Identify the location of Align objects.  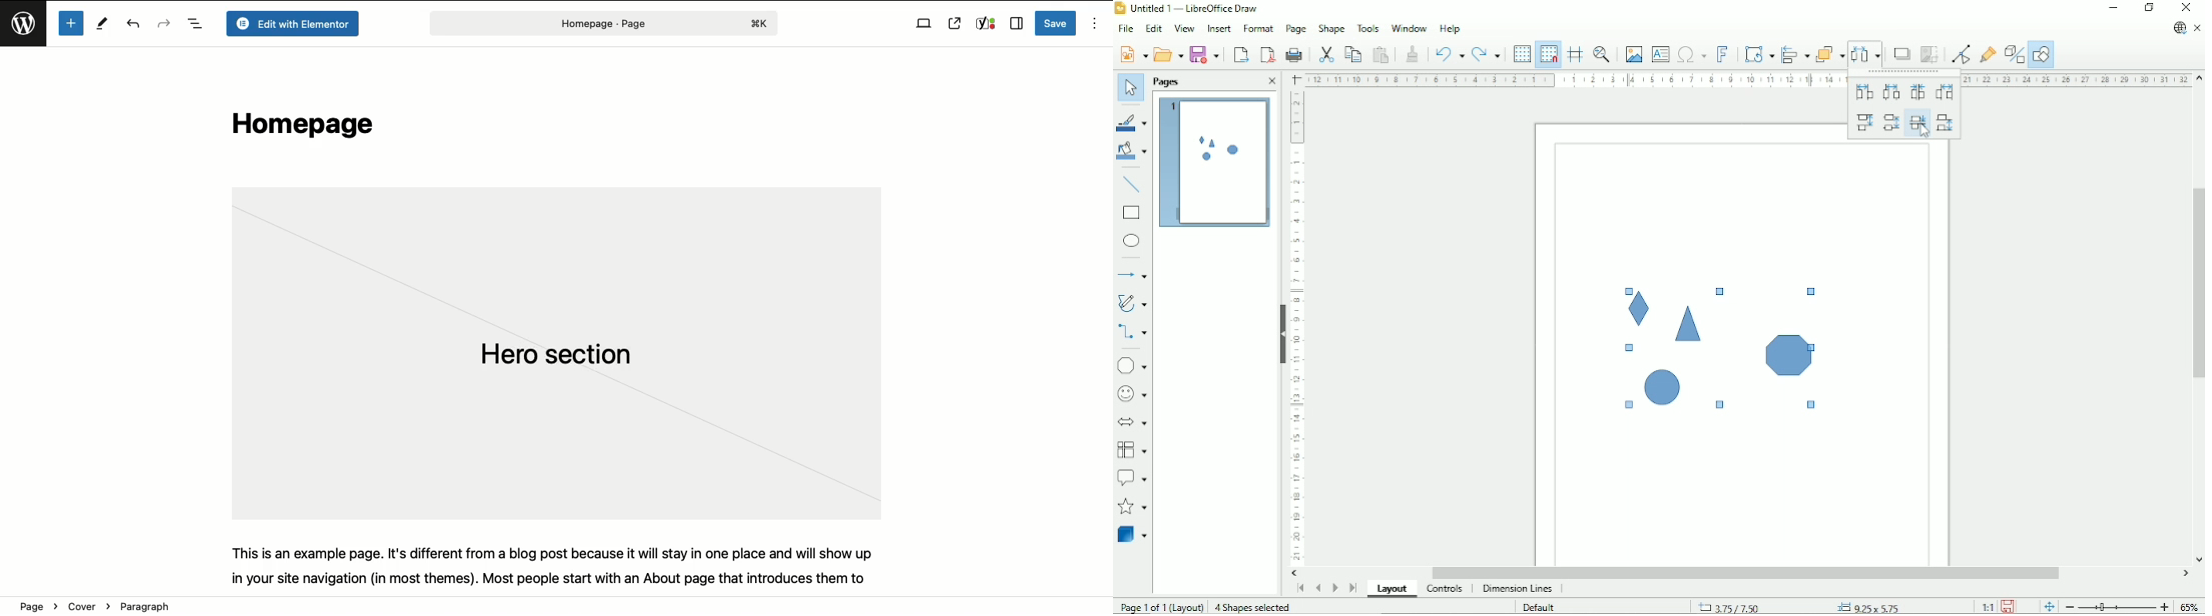
(1794, 54).